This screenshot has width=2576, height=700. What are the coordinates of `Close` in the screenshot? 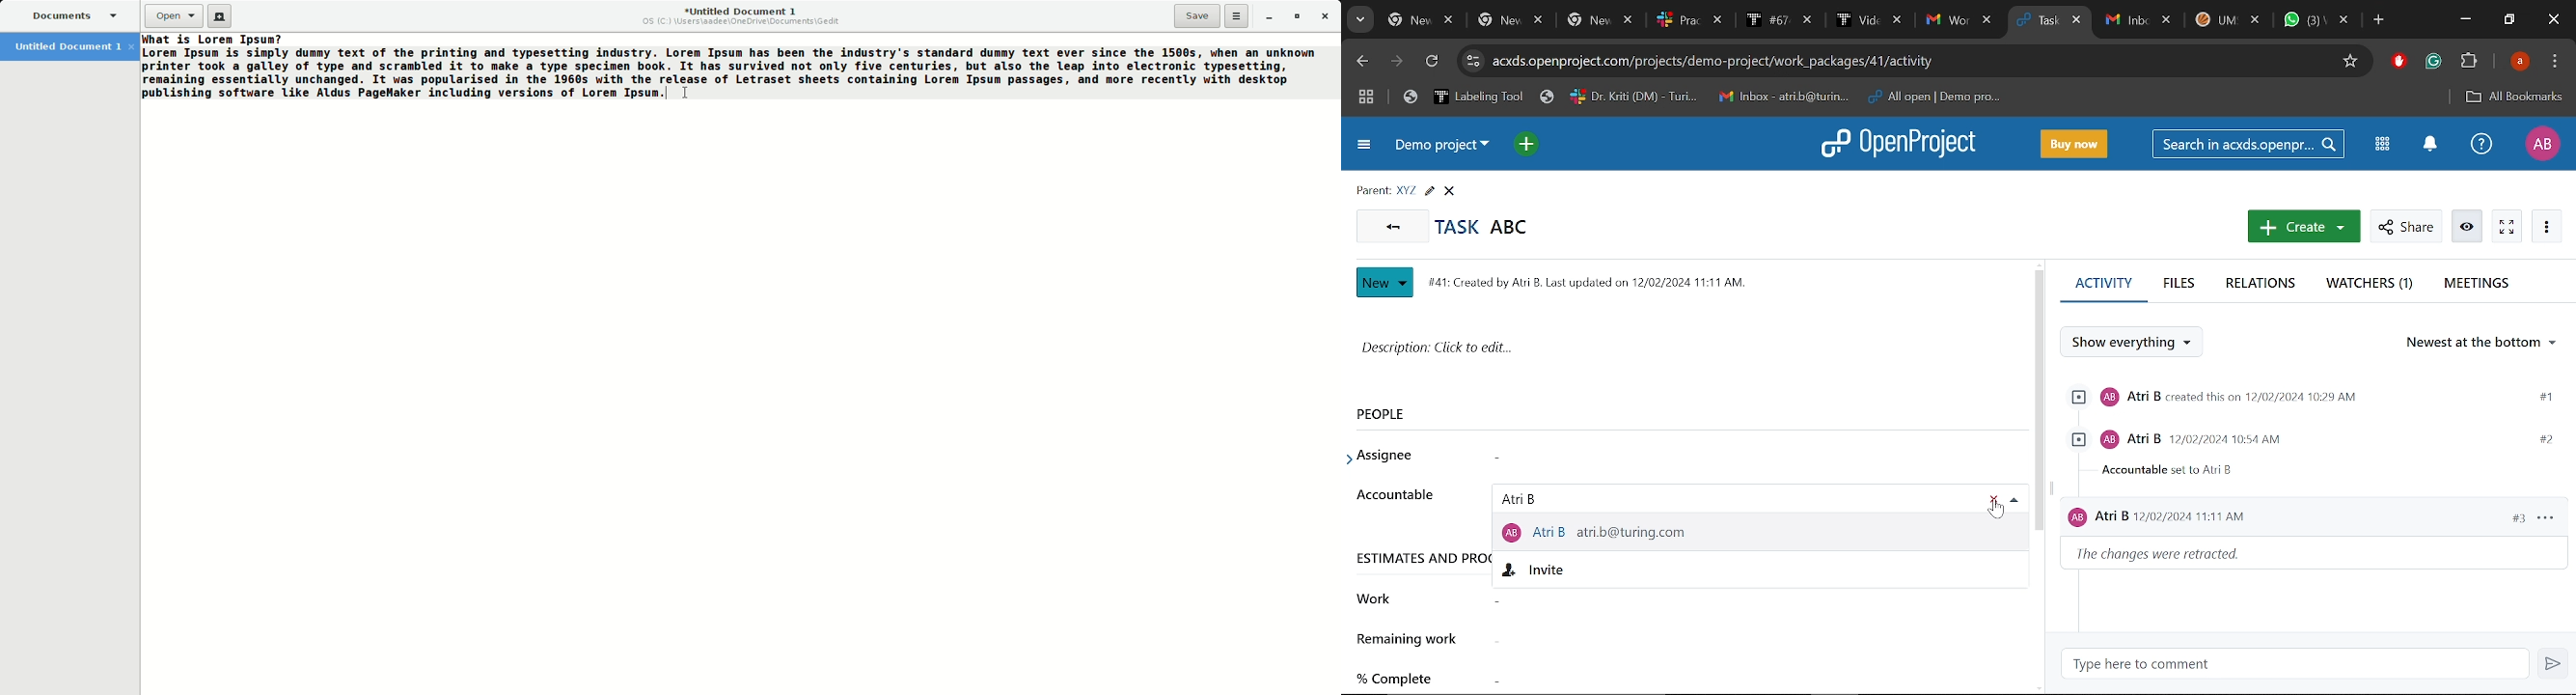 It's located at (1326, 15).